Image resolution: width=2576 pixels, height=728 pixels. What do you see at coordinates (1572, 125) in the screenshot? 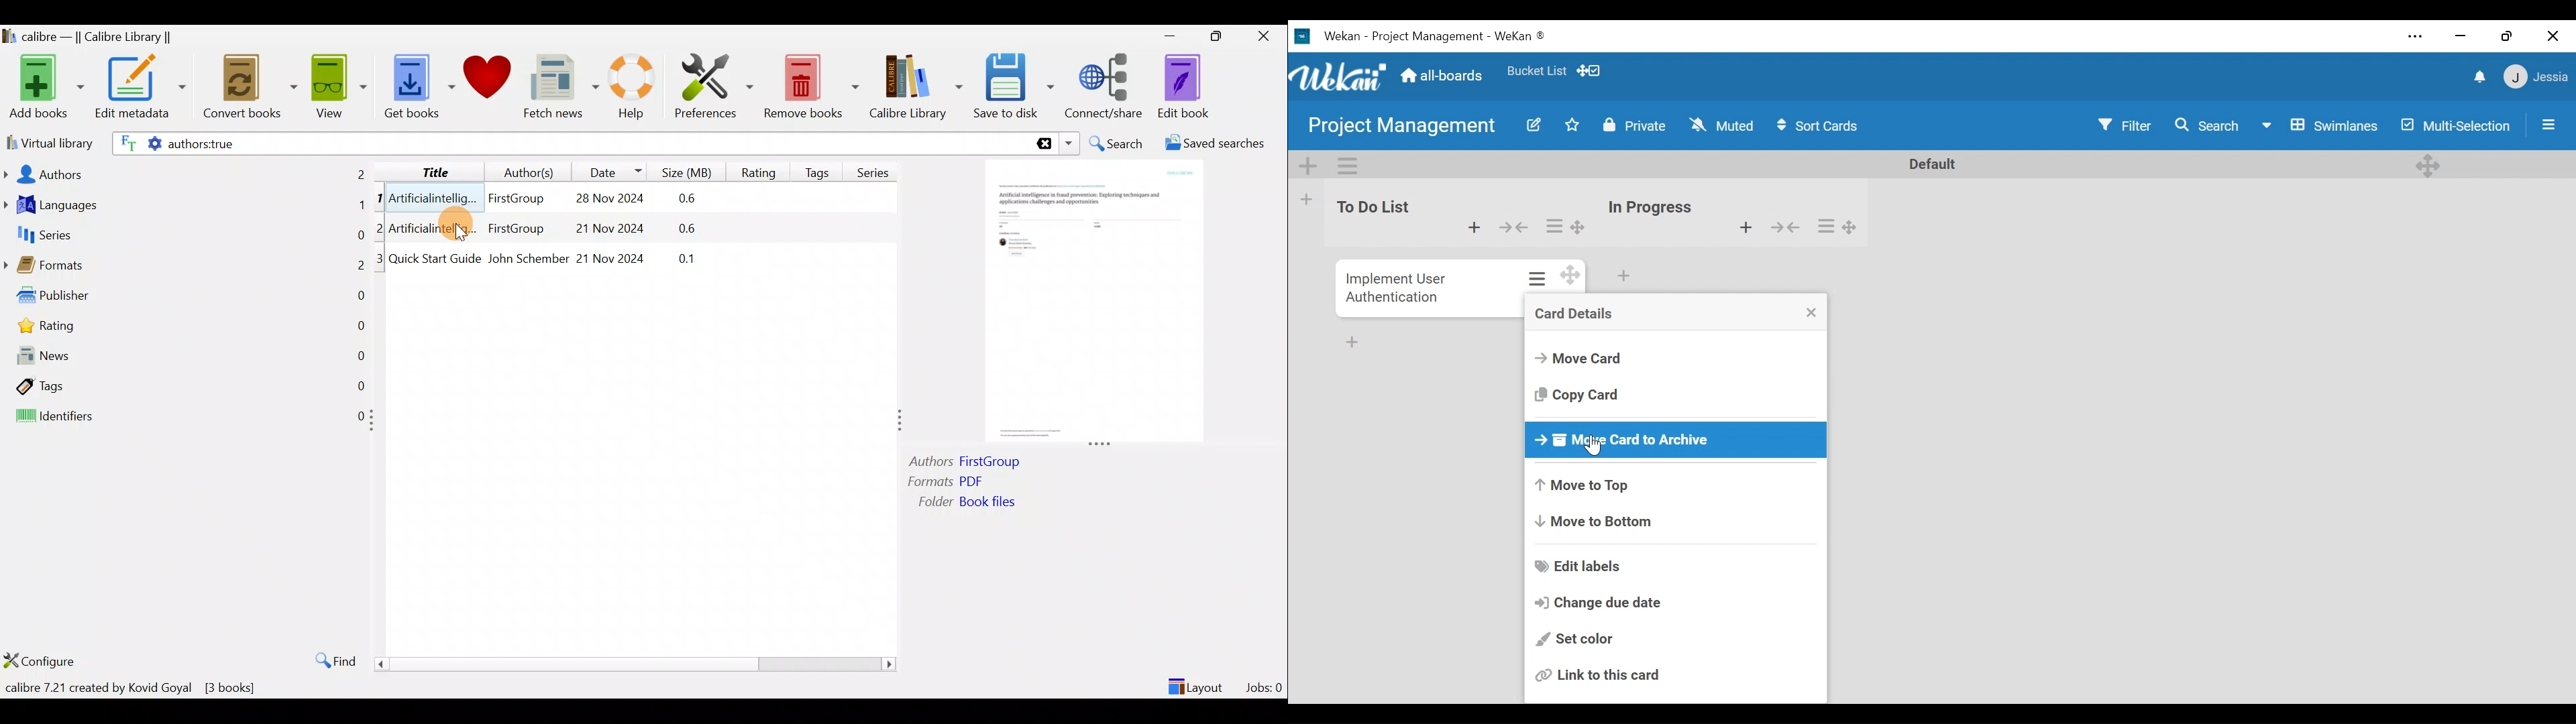
I see `Toggle Favorites` at bounding box center [1572, 125].